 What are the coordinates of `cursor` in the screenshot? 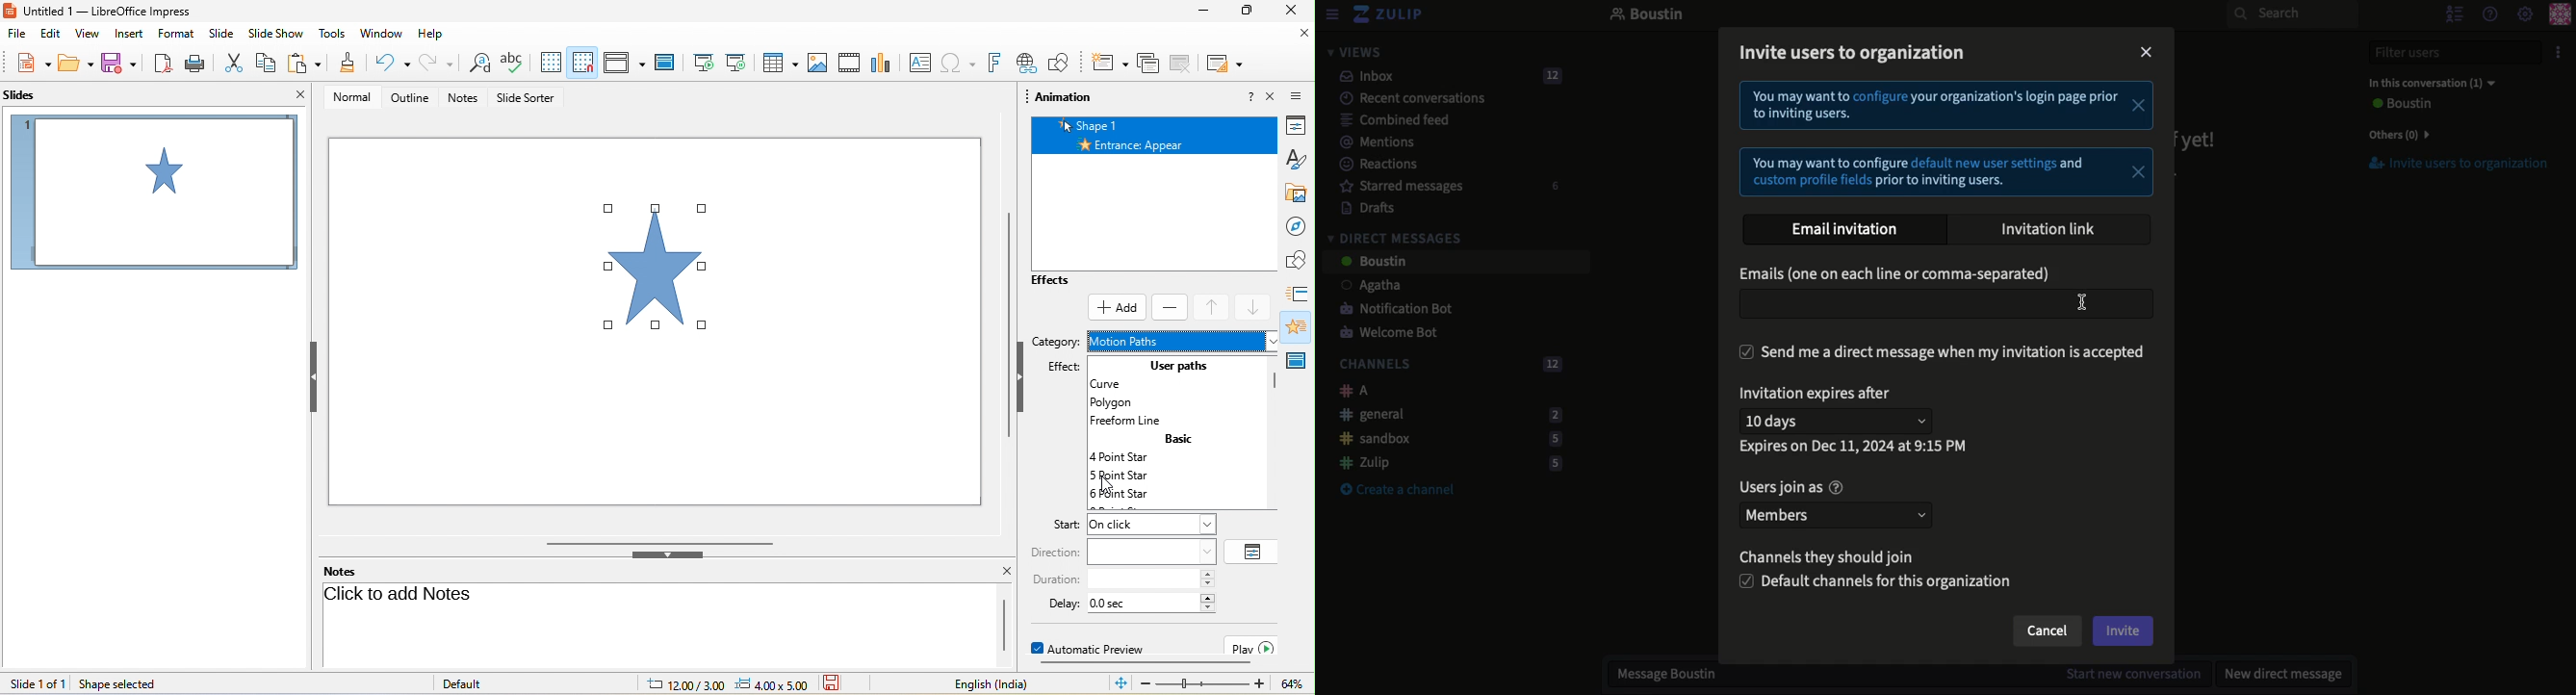 It's located at (2088, 303).